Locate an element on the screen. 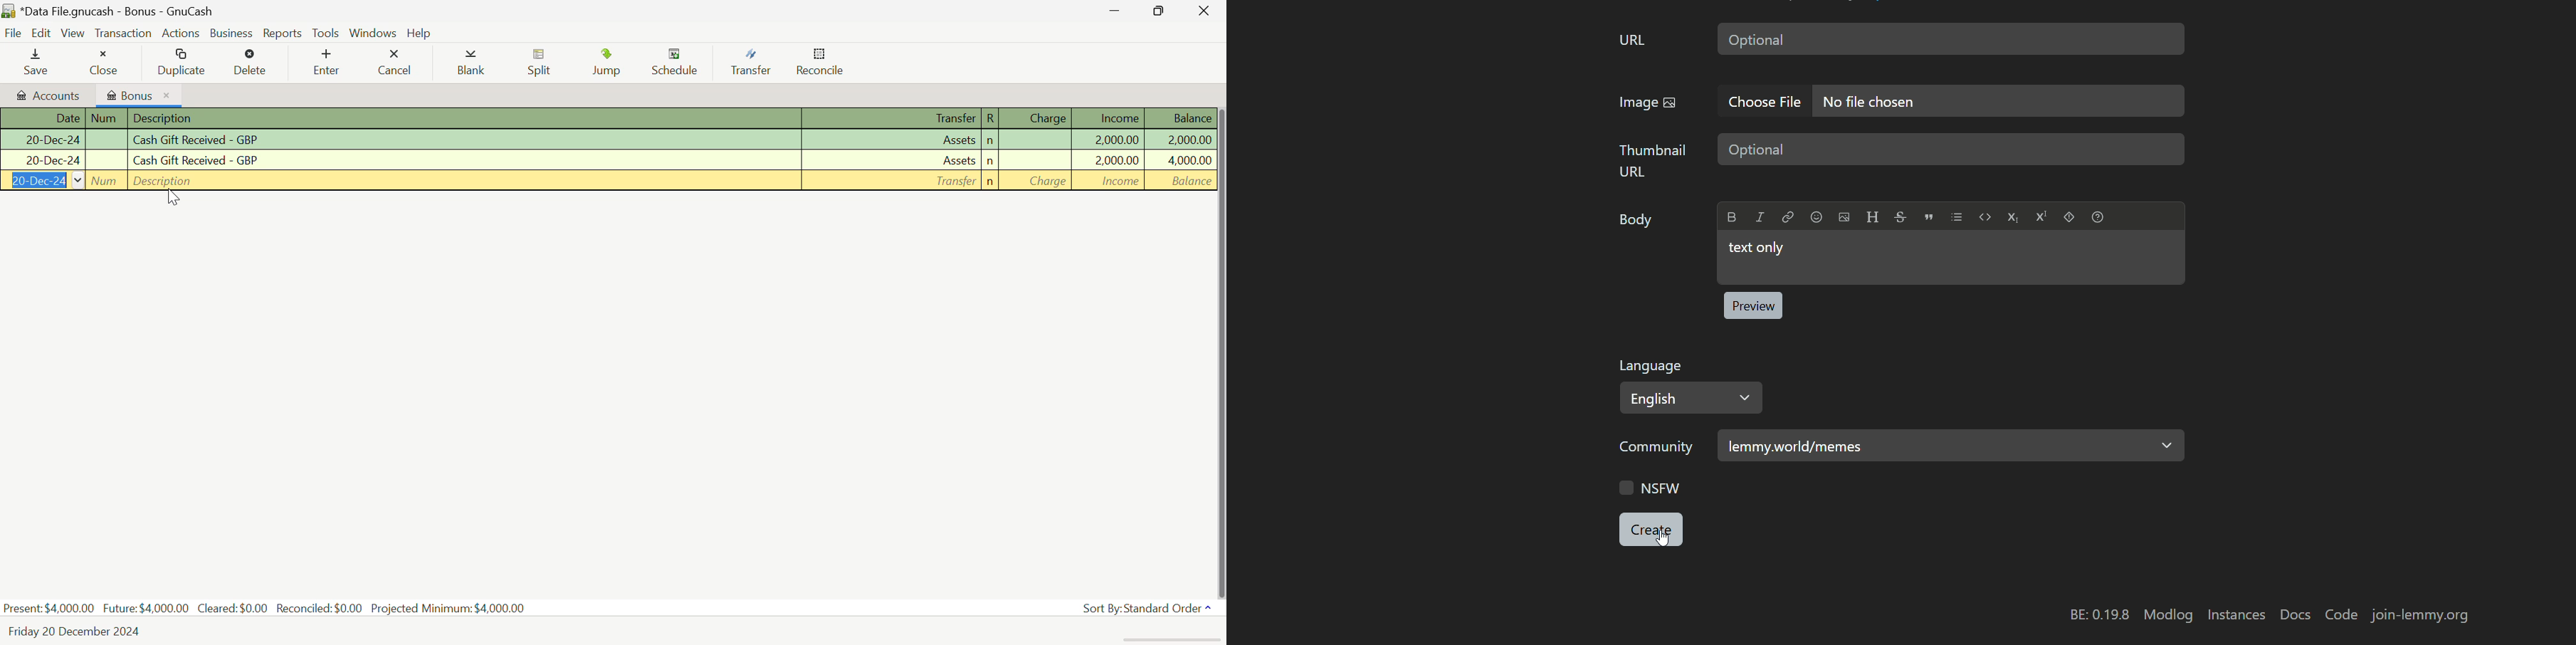  Description is located at coordinates (466, 119).